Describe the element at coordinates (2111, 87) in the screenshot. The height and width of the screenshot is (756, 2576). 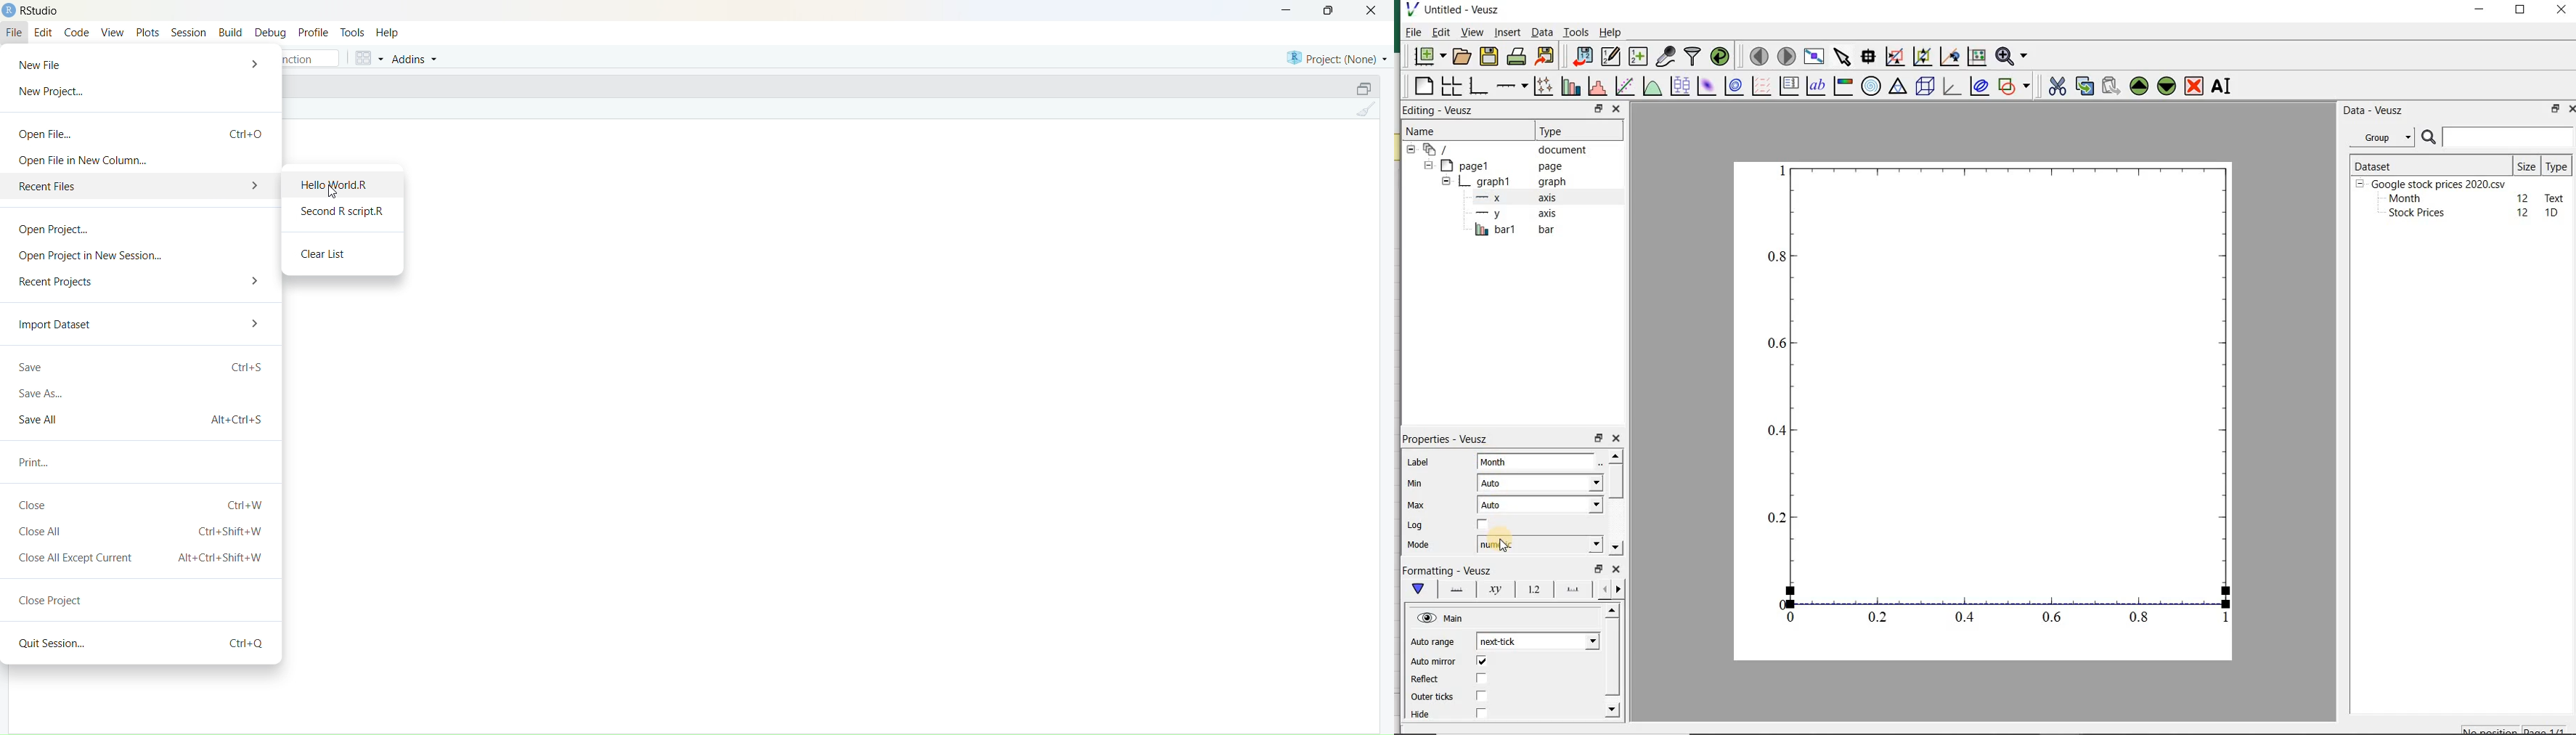
I see `paste widget from the clipboard` at that location.